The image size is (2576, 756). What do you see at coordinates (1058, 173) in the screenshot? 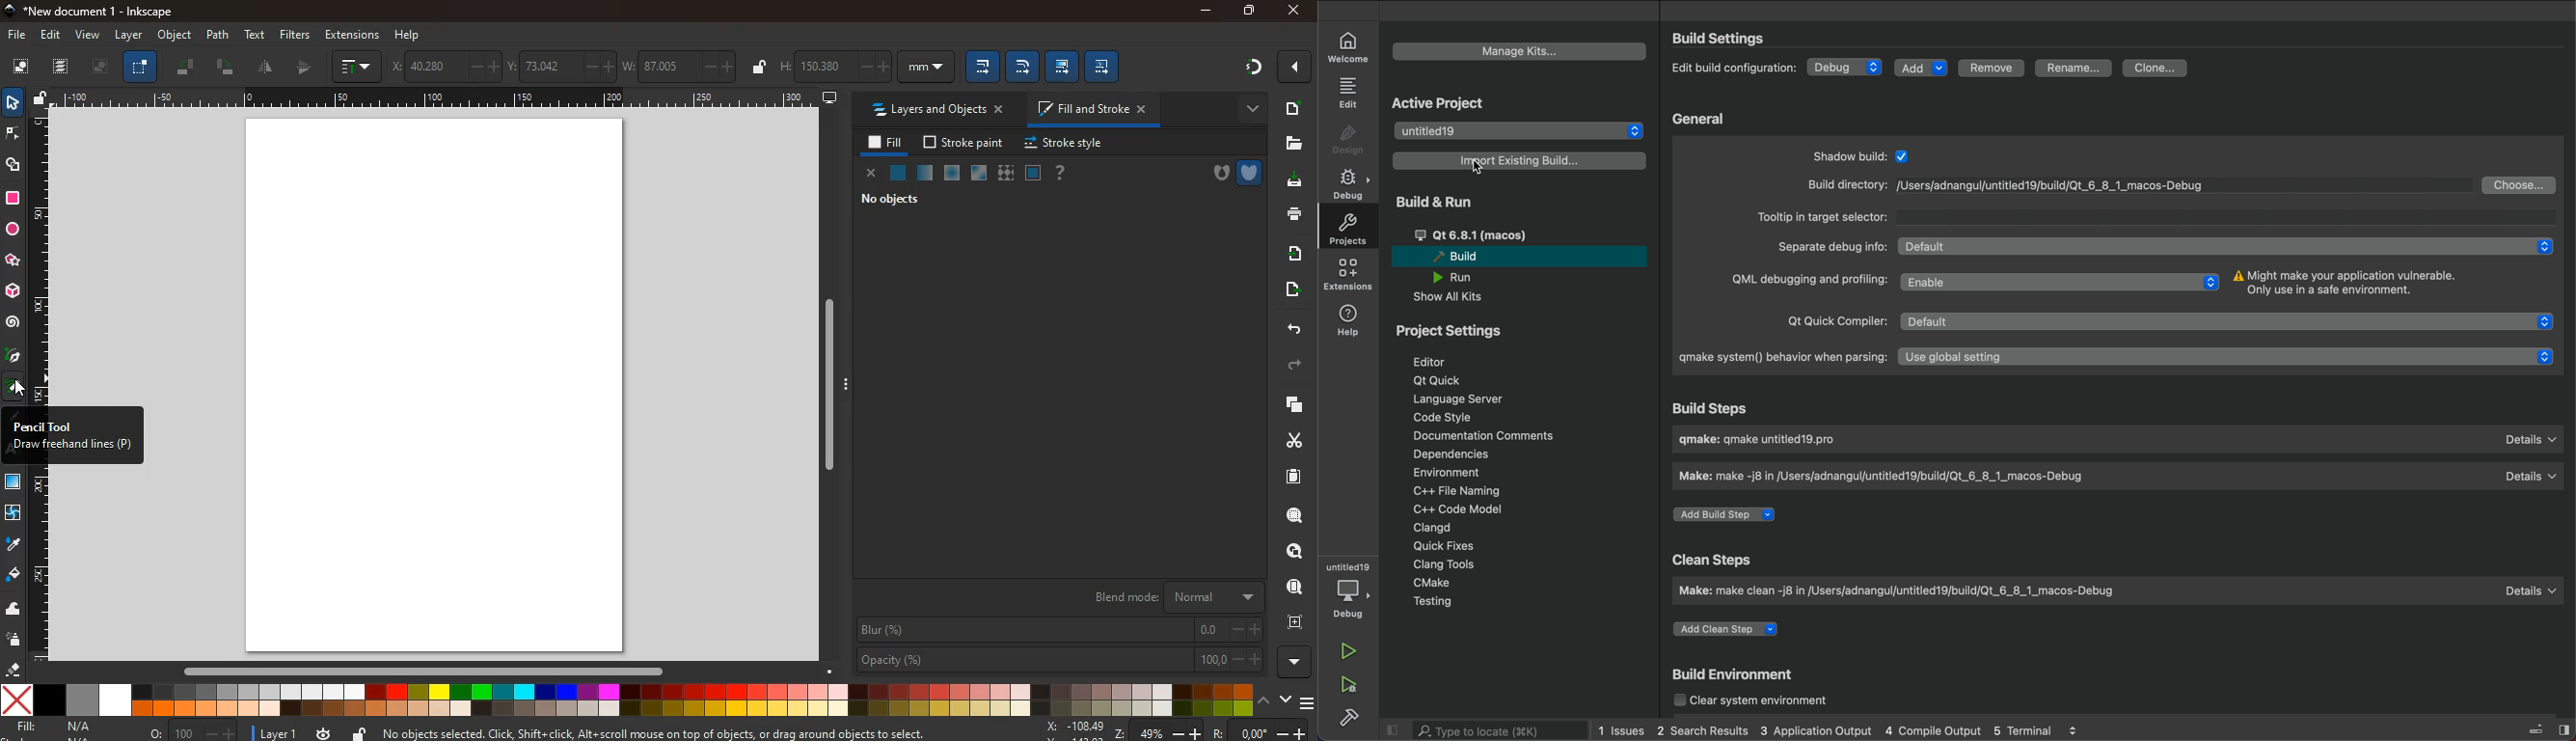
I see `help` at bounding box center [1058, 173].